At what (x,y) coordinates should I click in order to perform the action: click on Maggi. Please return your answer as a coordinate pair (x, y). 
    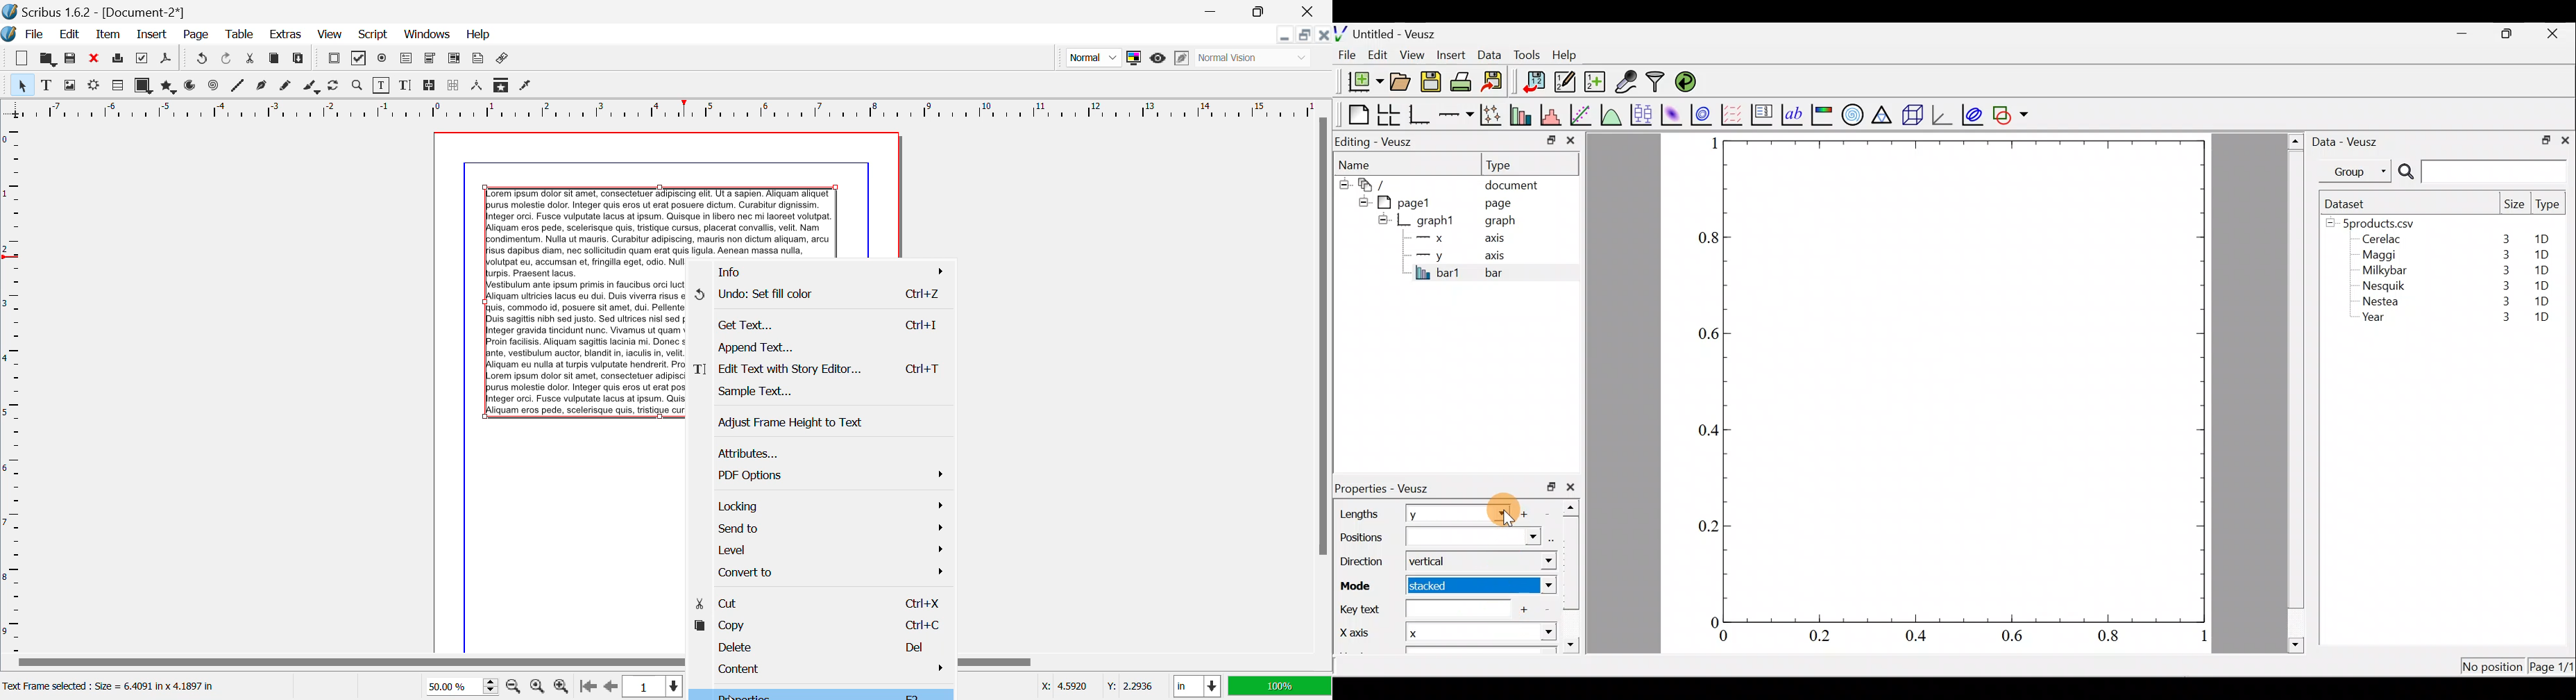
    Looking at the image, I should click on (2380, 257).